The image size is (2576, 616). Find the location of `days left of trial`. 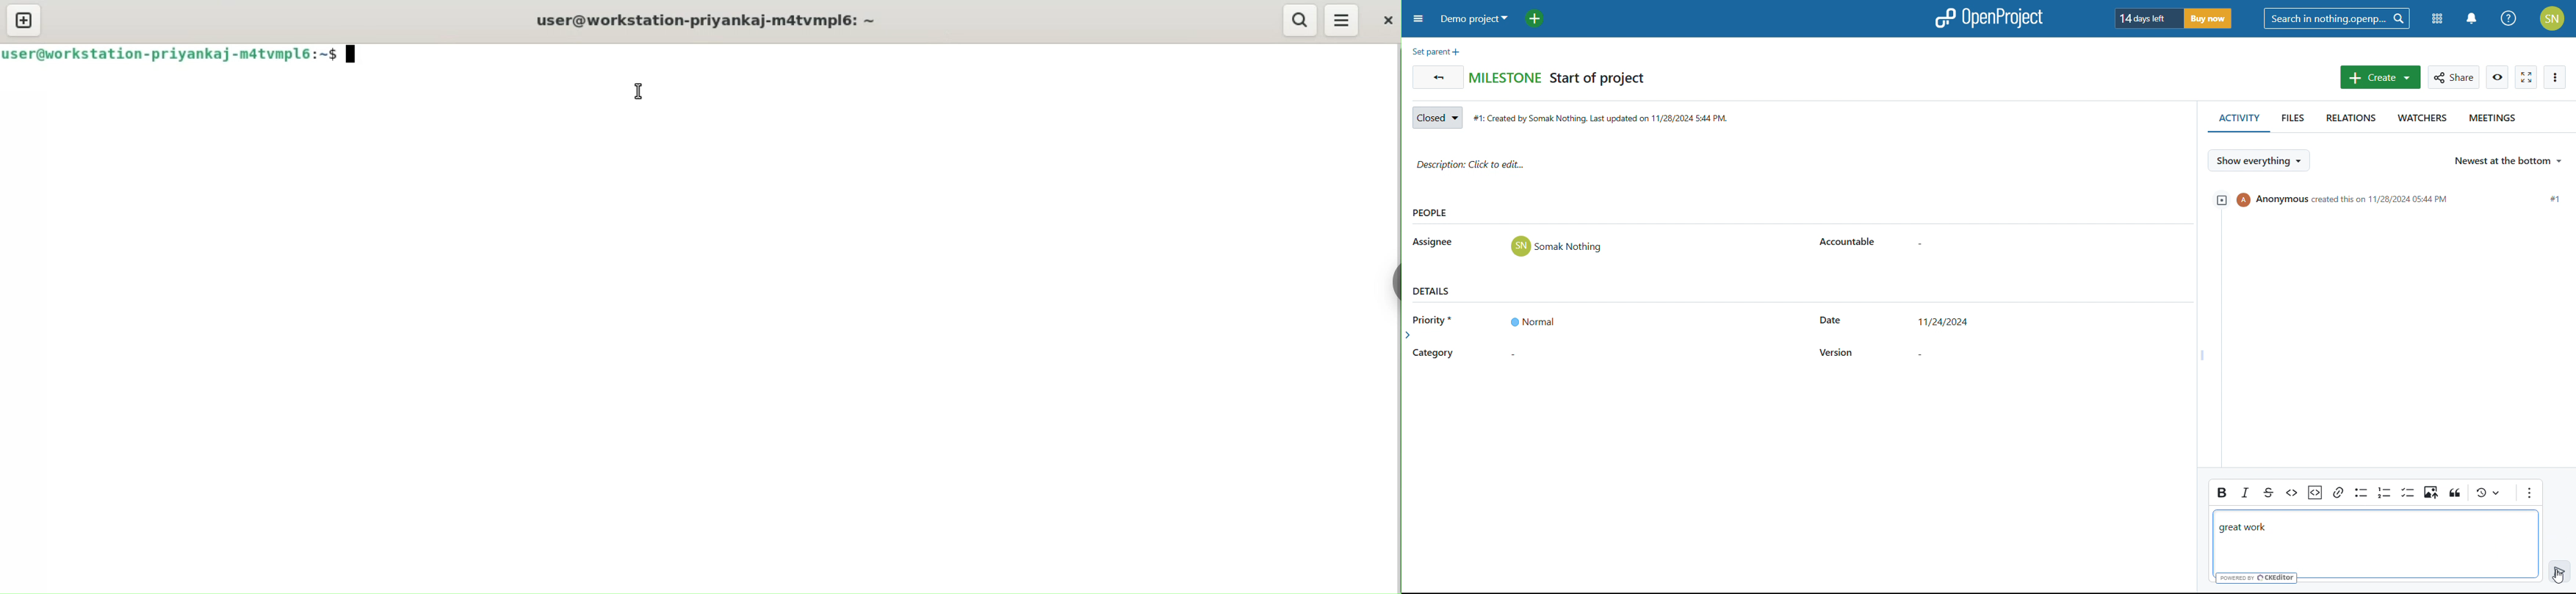

days left of trial is located at coordinates (2145, 18).